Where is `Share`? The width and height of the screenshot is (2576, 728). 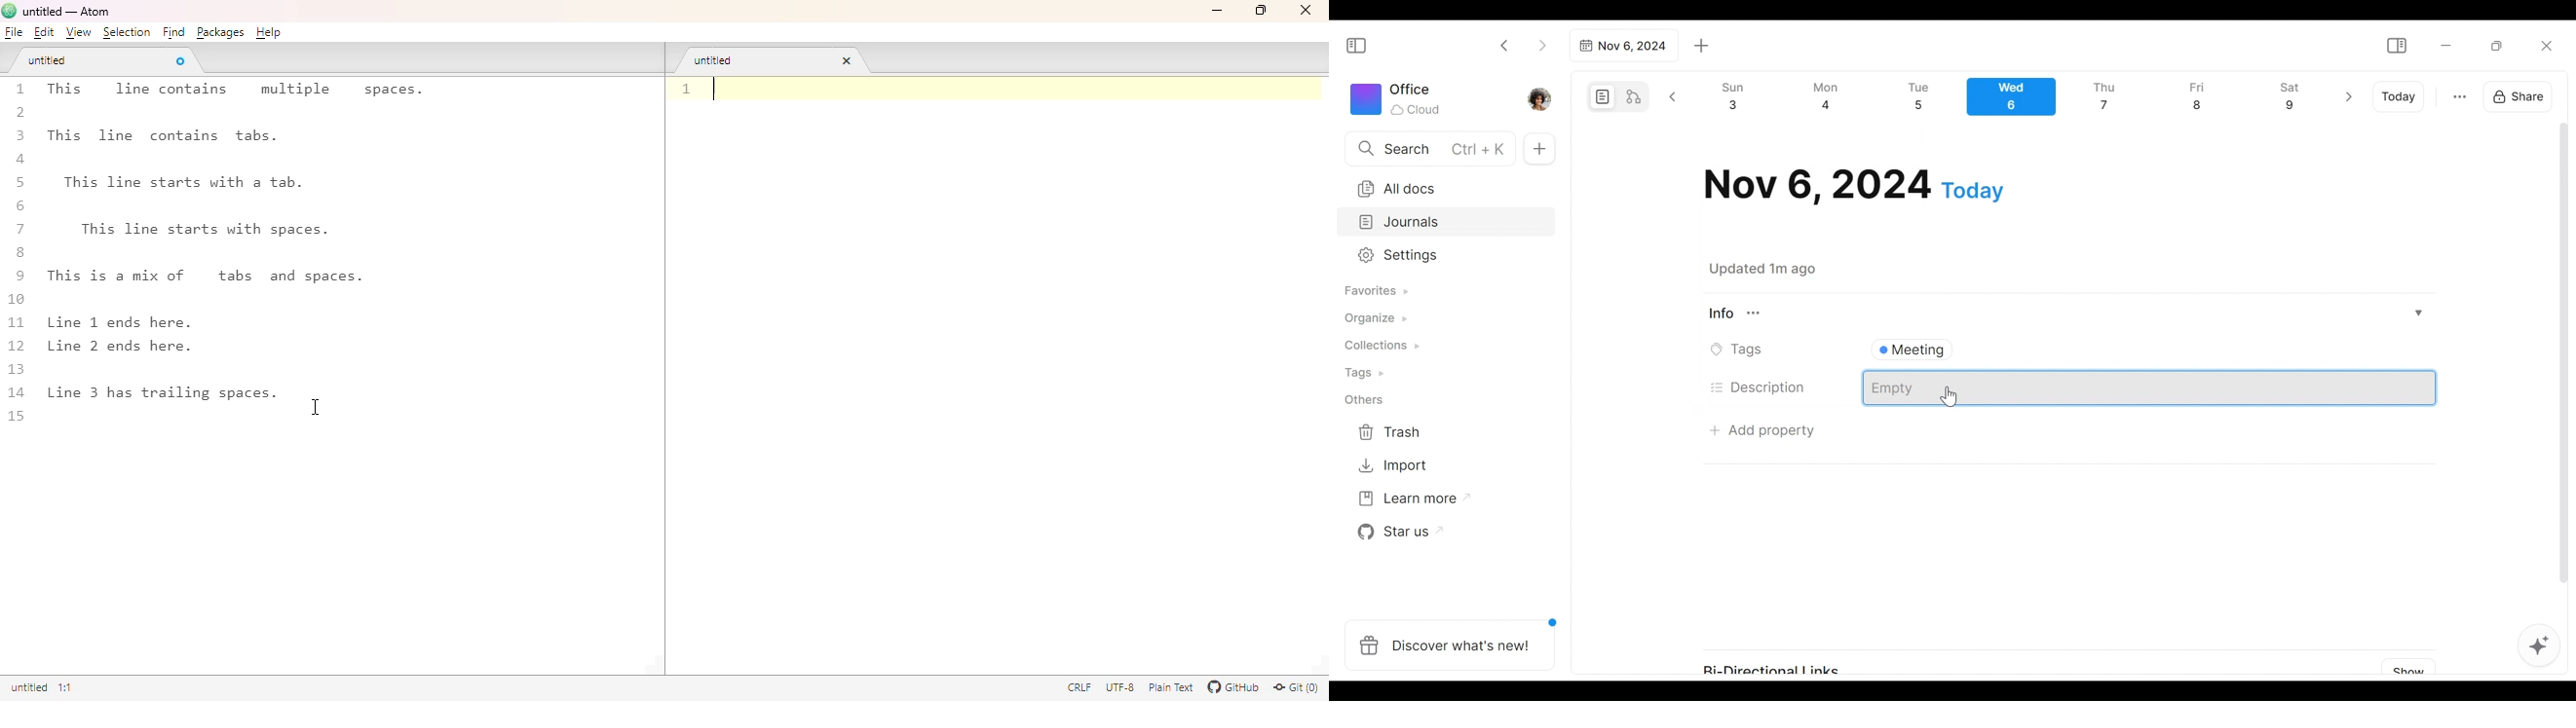 Share is located at coordinates (2522, 95).